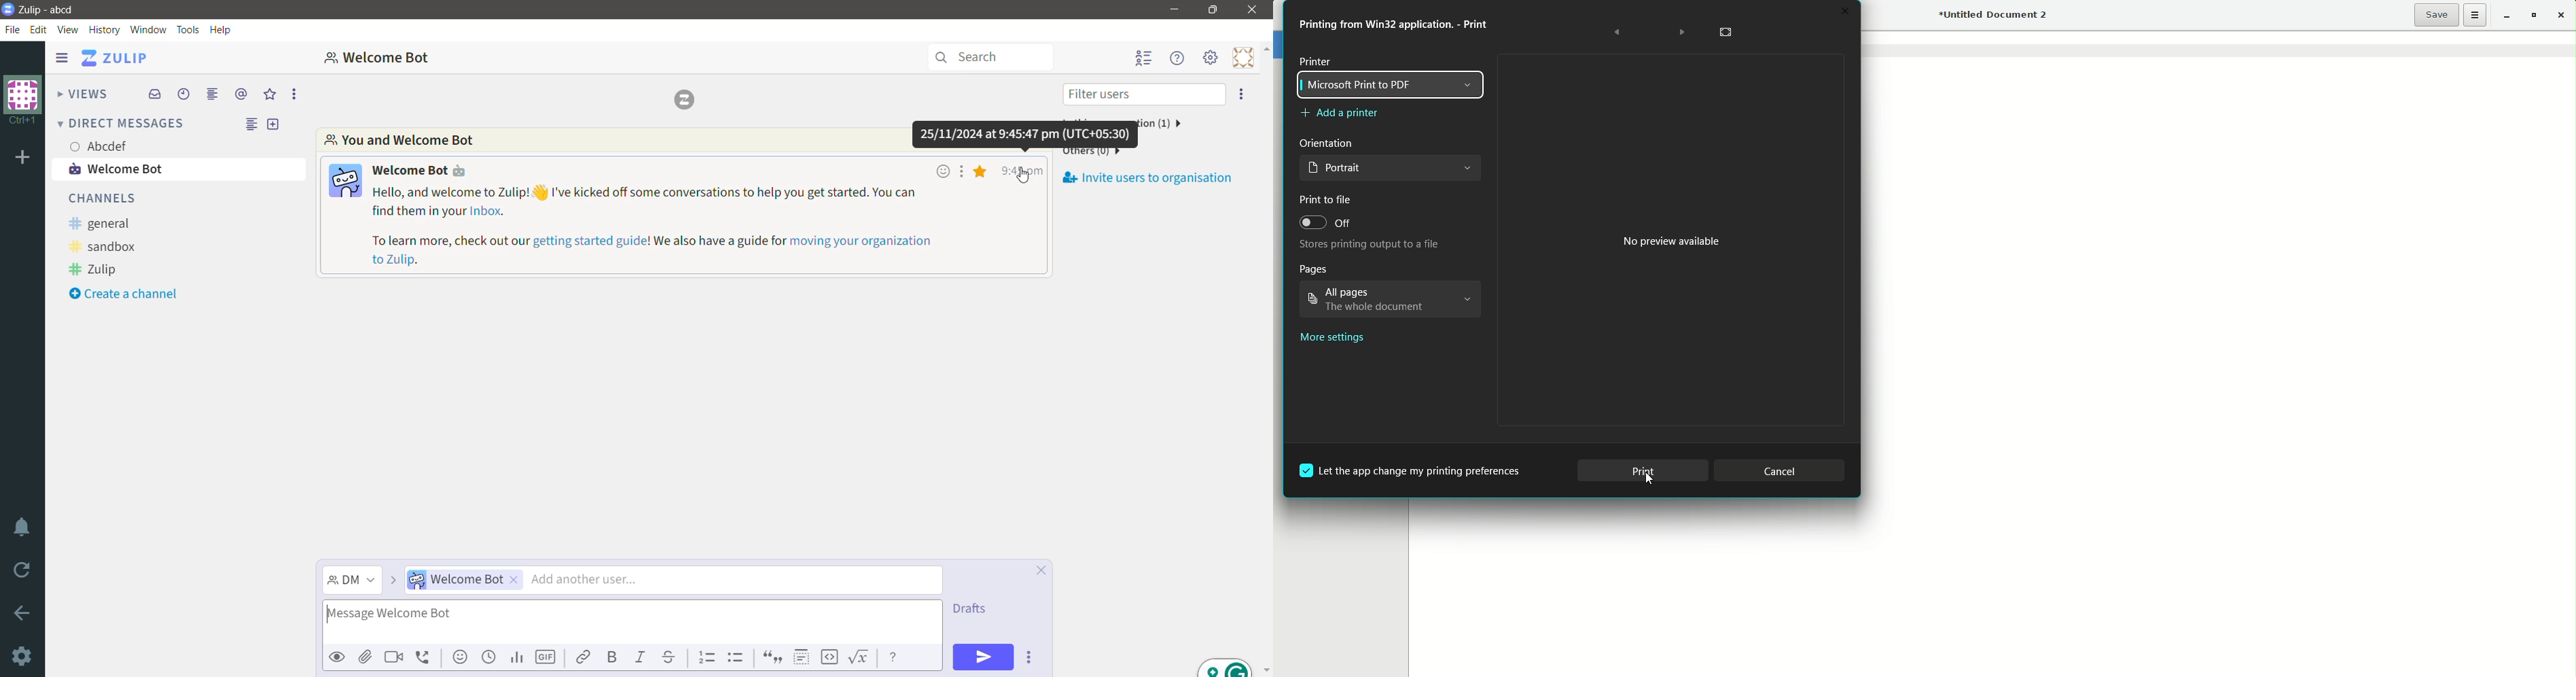 Image resolution: width=2576 pixels, height=700 pixels. Describe the element at coordinates (352, 581) in the screenshot. I see `DM` at that location.